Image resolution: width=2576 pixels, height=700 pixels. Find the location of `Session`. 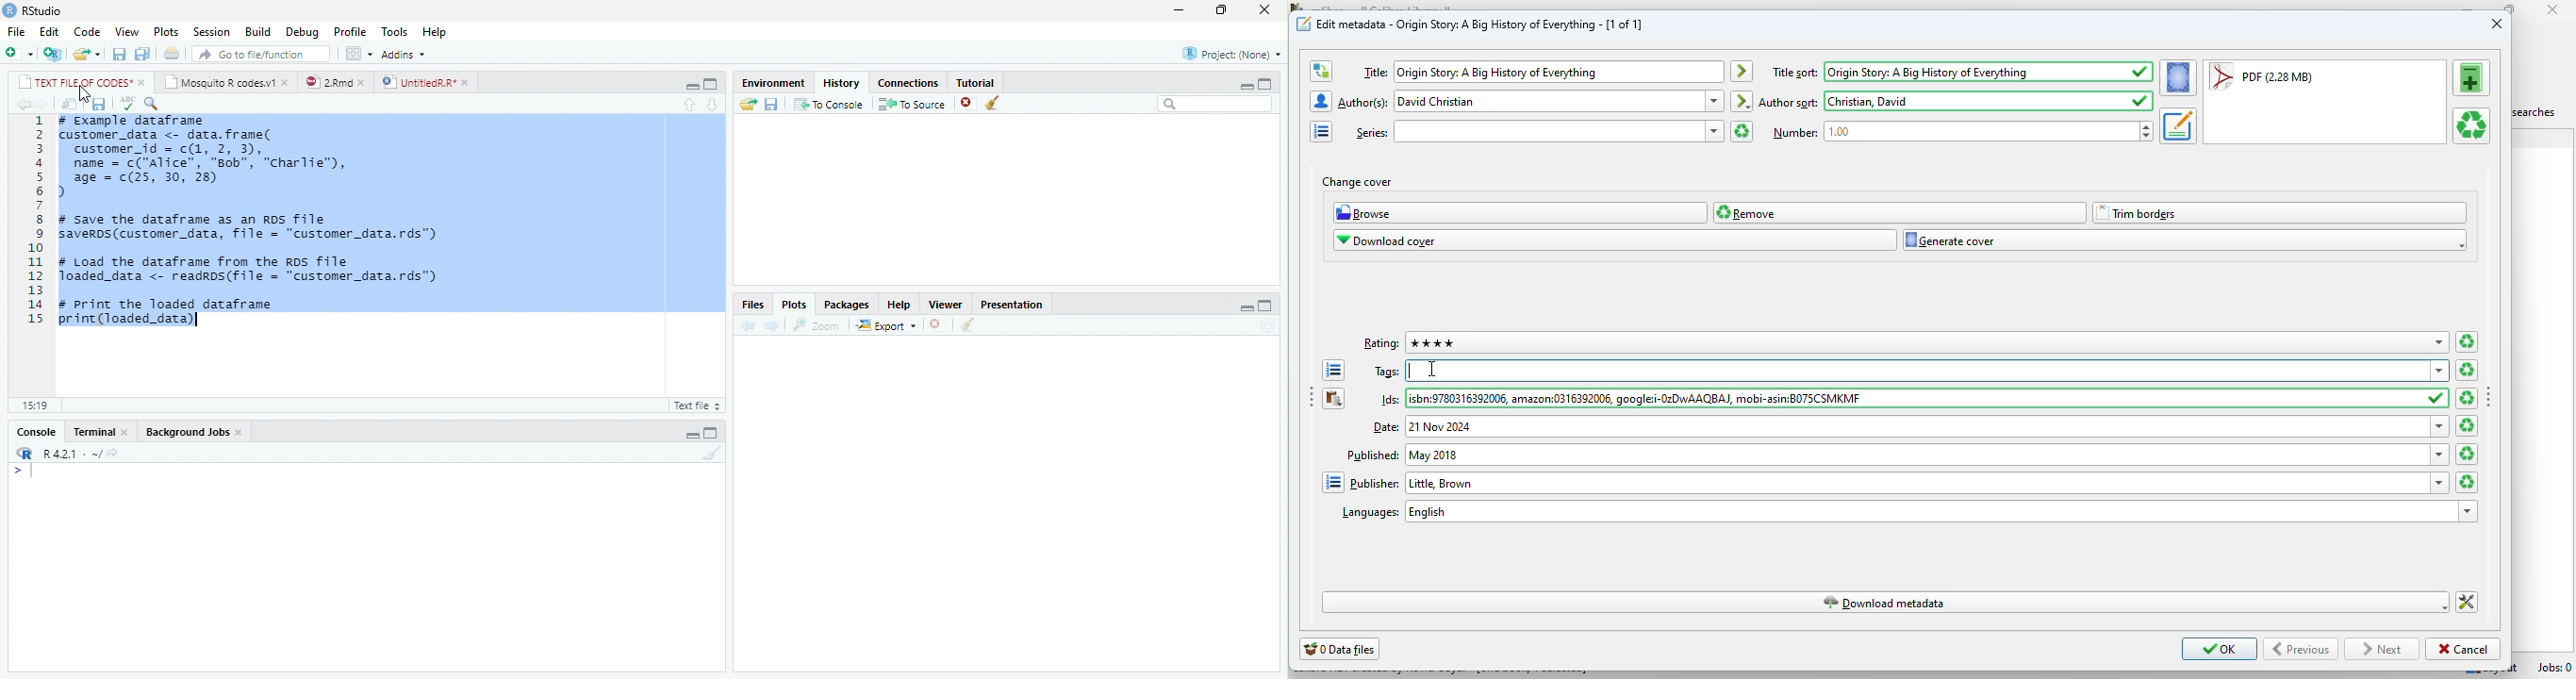

Session is located at coordinates (209, 33).